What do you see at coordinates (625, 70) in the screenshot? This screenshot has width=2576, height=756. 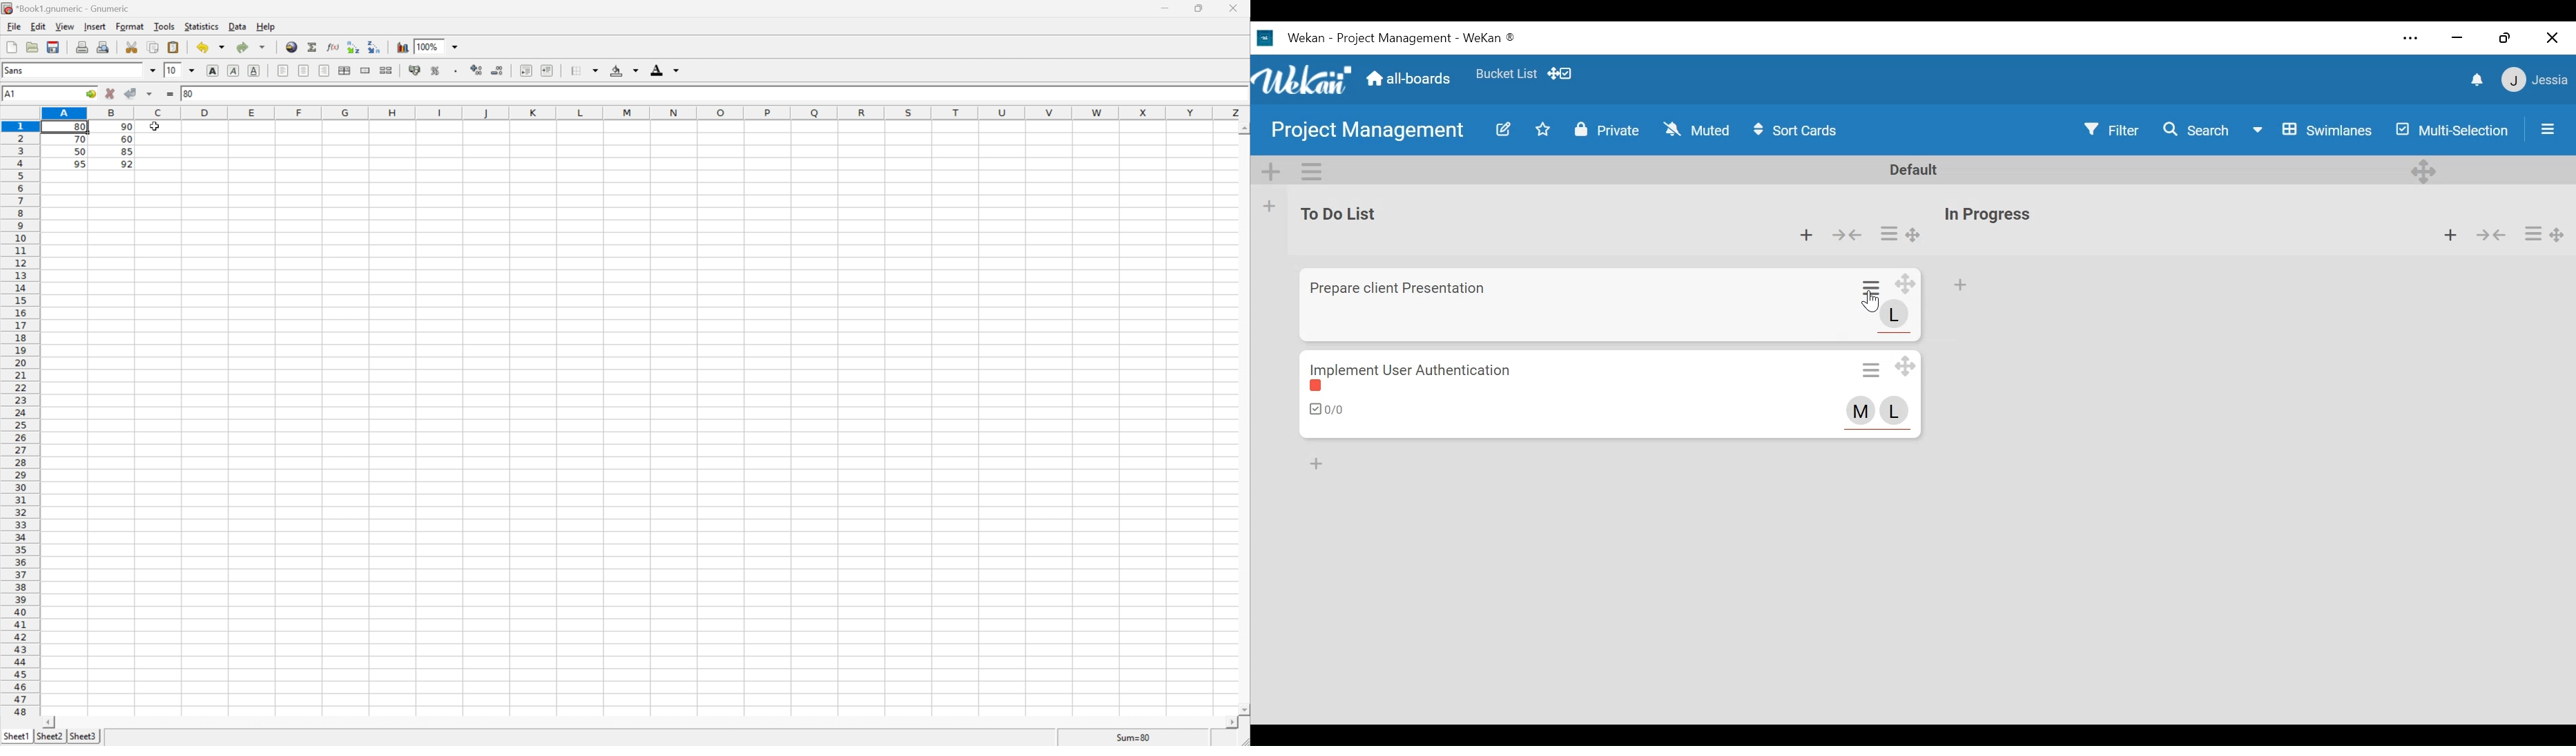 I see `Background` at bounding box center [625, 70].